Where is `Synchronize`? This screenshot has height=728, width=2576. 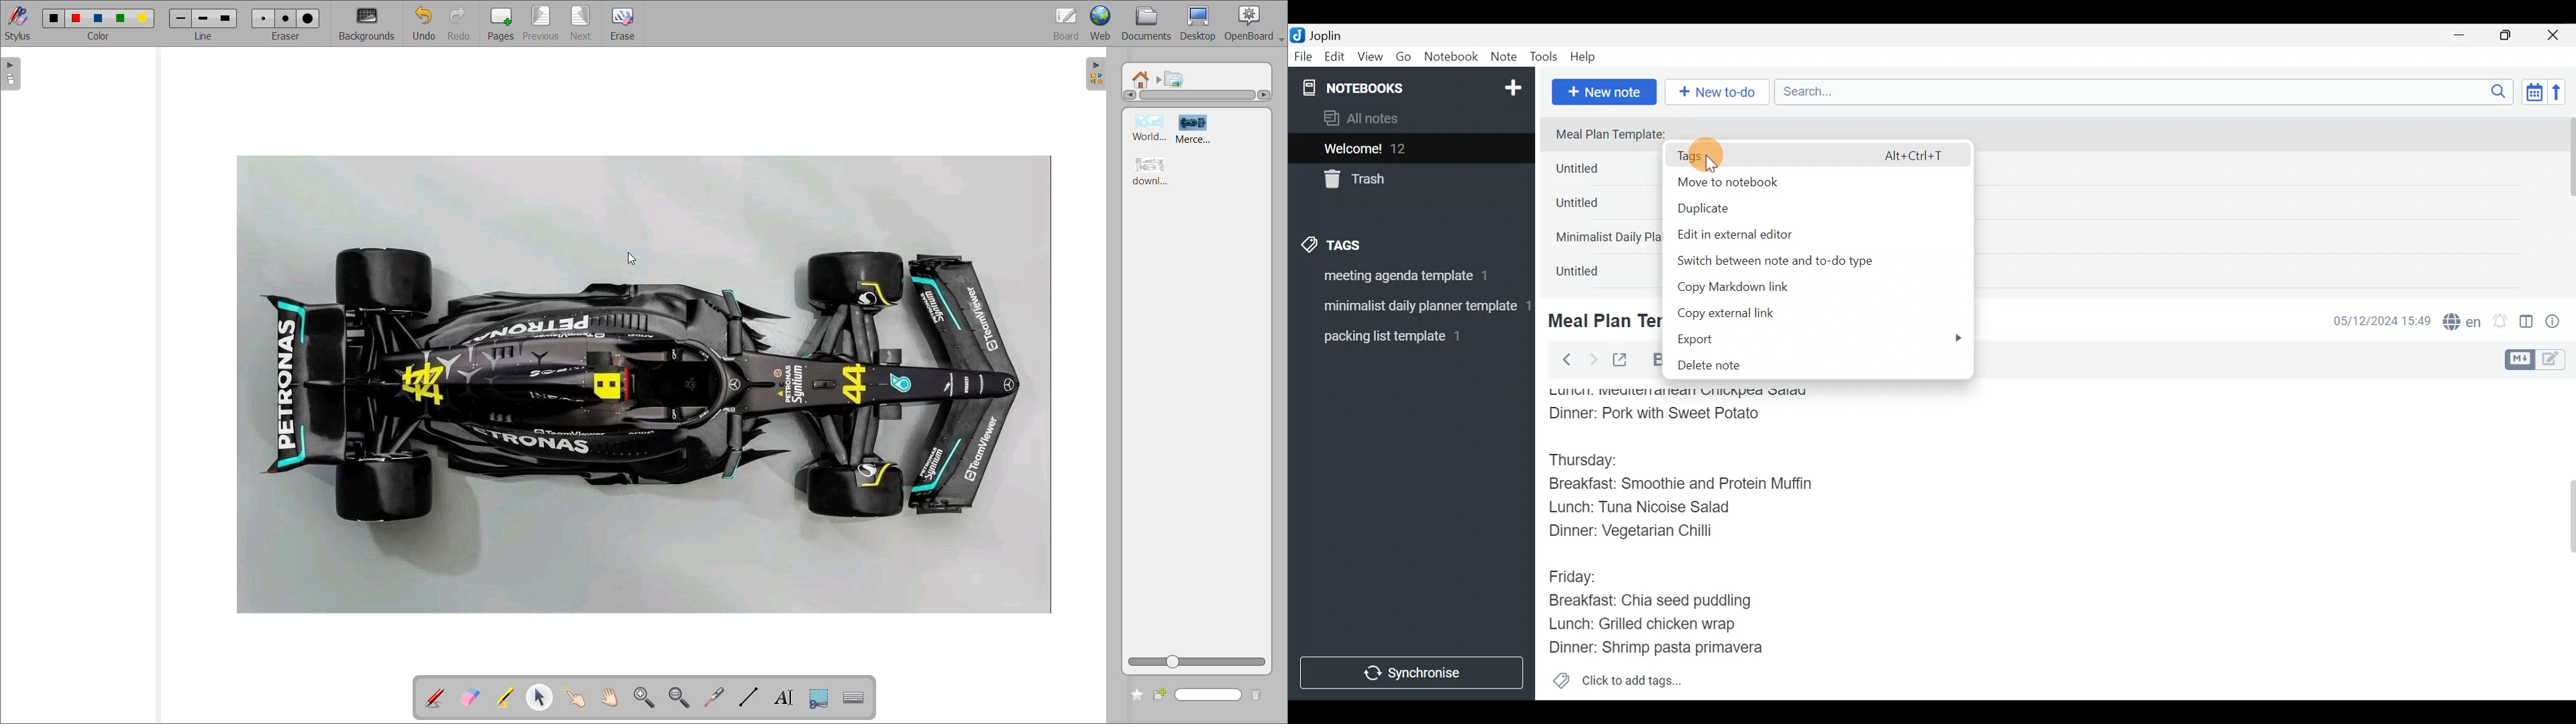
Synchronize is located at coordinates (1413, 672).